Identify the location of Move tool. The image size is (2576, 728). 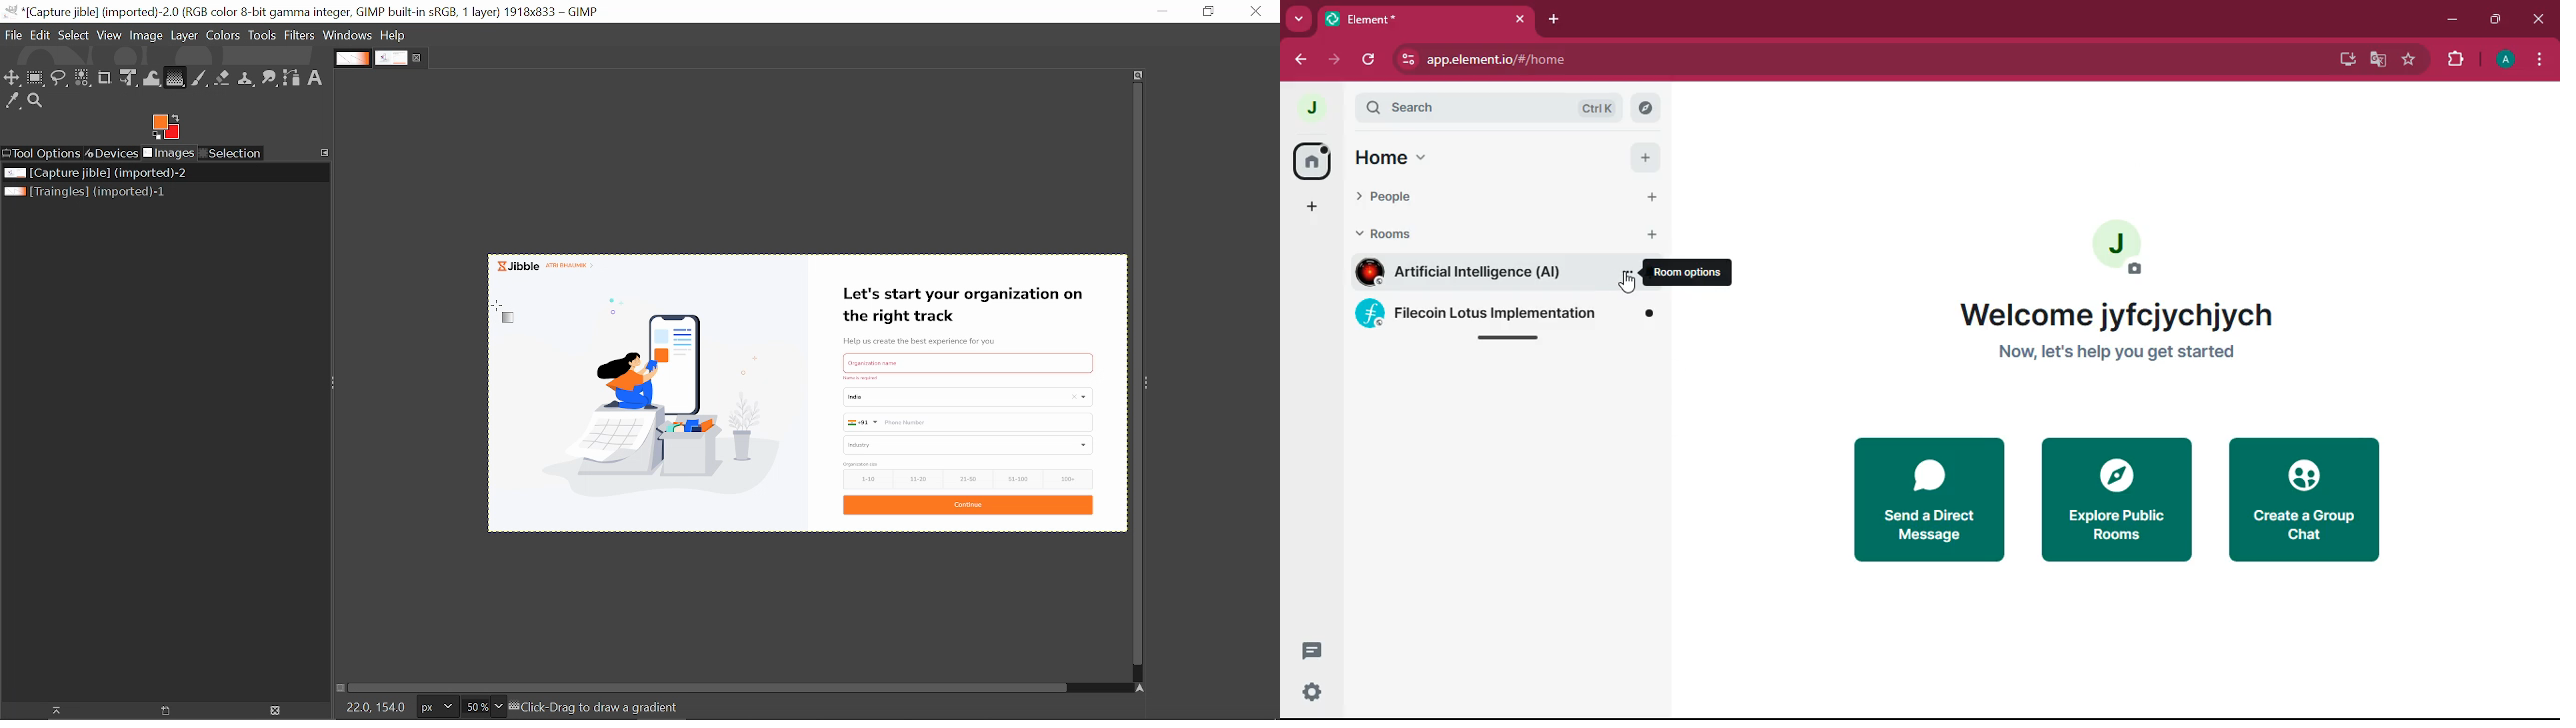
(12, 78).